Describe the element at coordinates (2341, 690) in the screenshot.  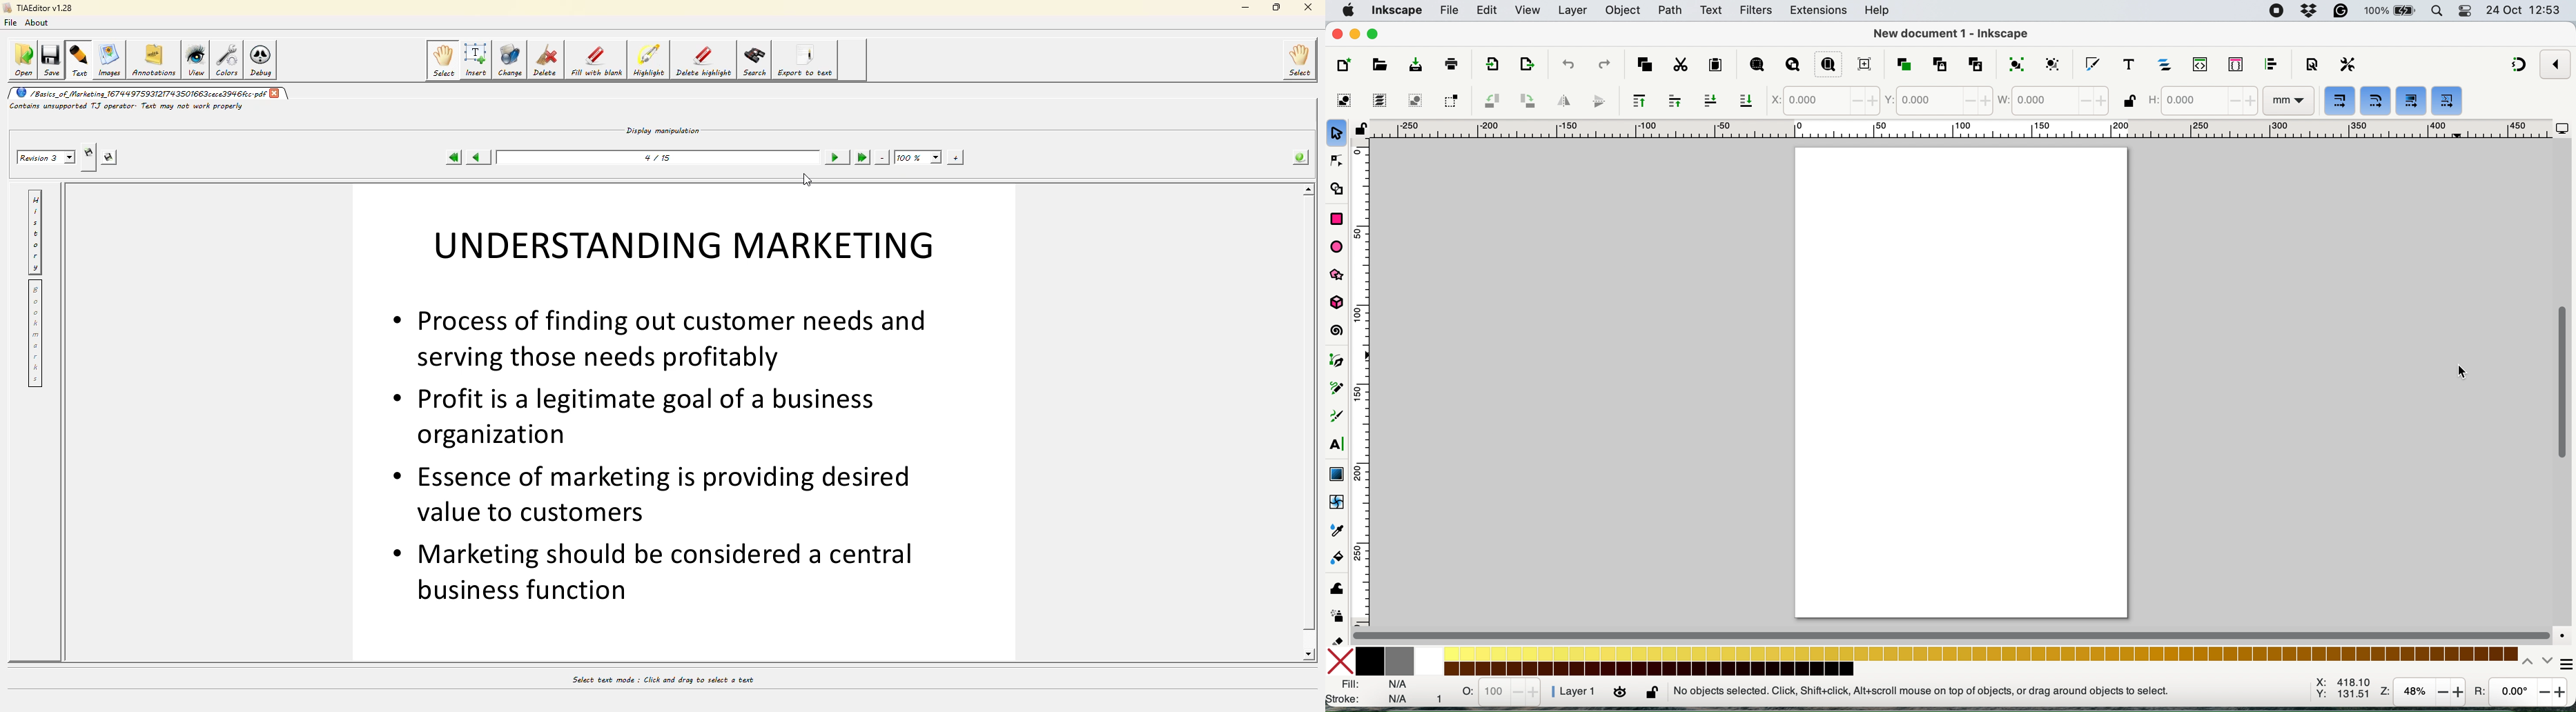
I see `x: 403.85 y:301.93` at that location.